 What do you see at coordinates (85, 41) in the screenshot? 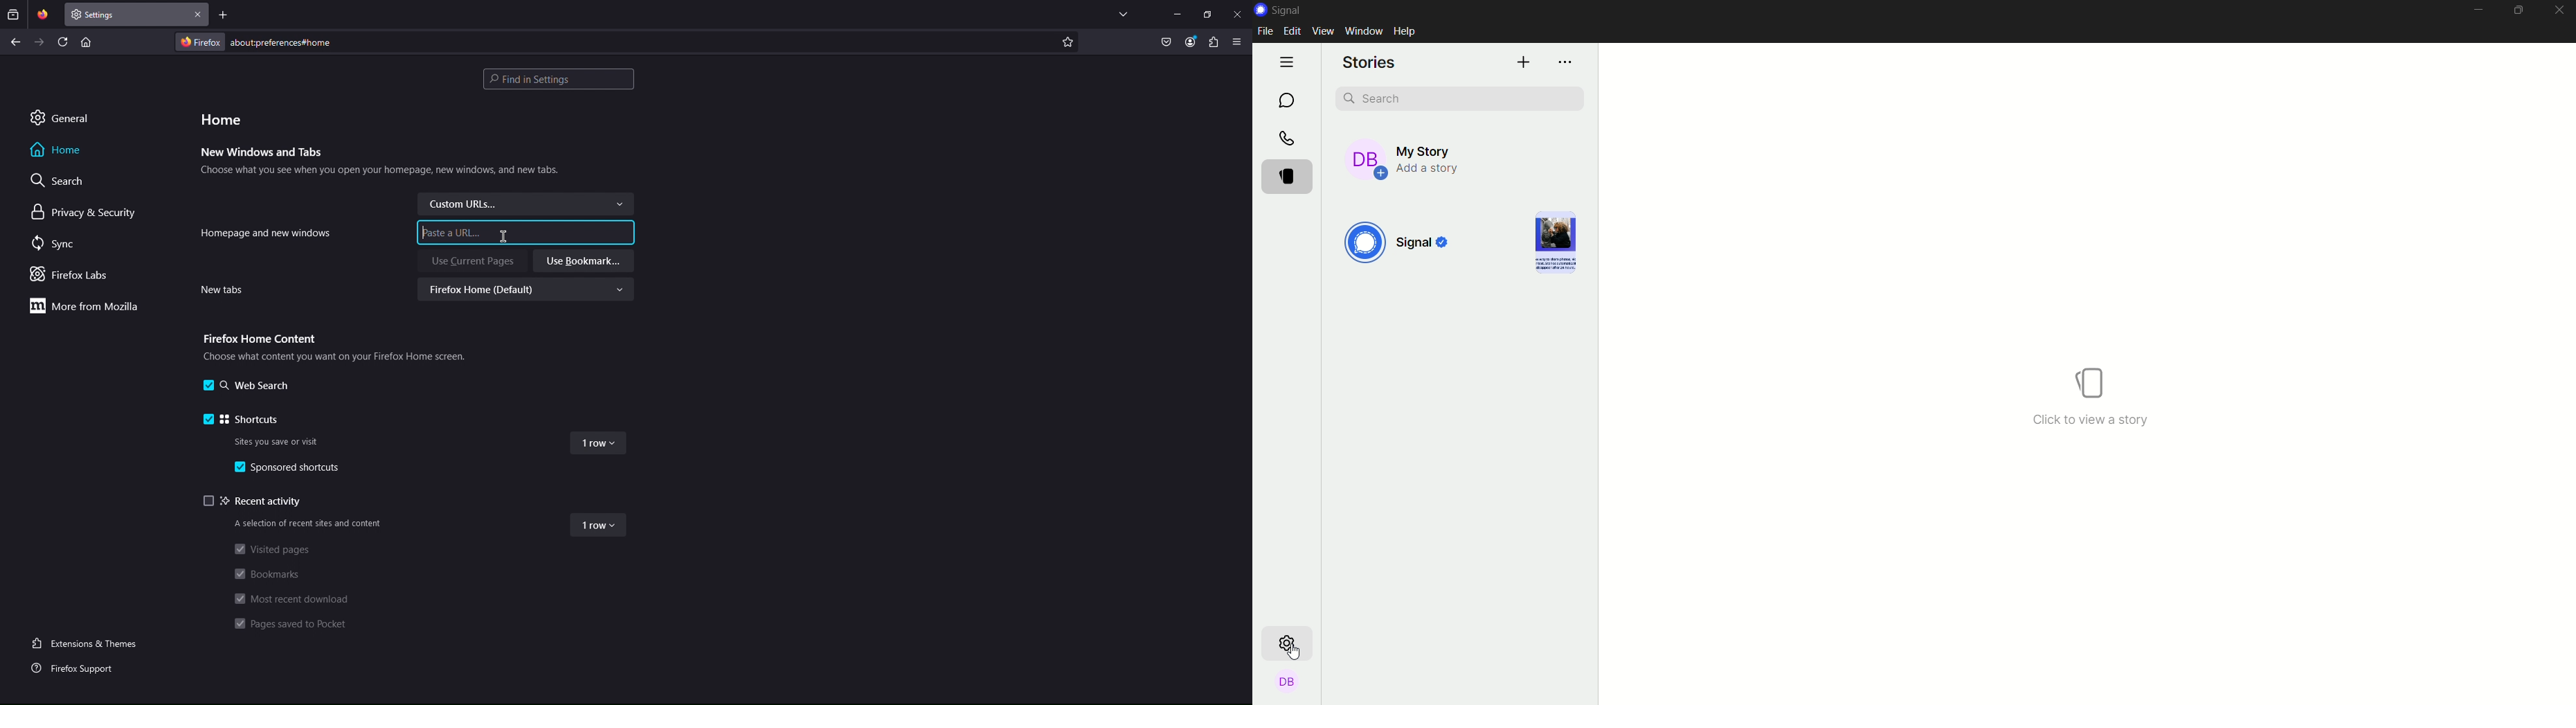
I see `Home page` at bounding box center [85, 41].